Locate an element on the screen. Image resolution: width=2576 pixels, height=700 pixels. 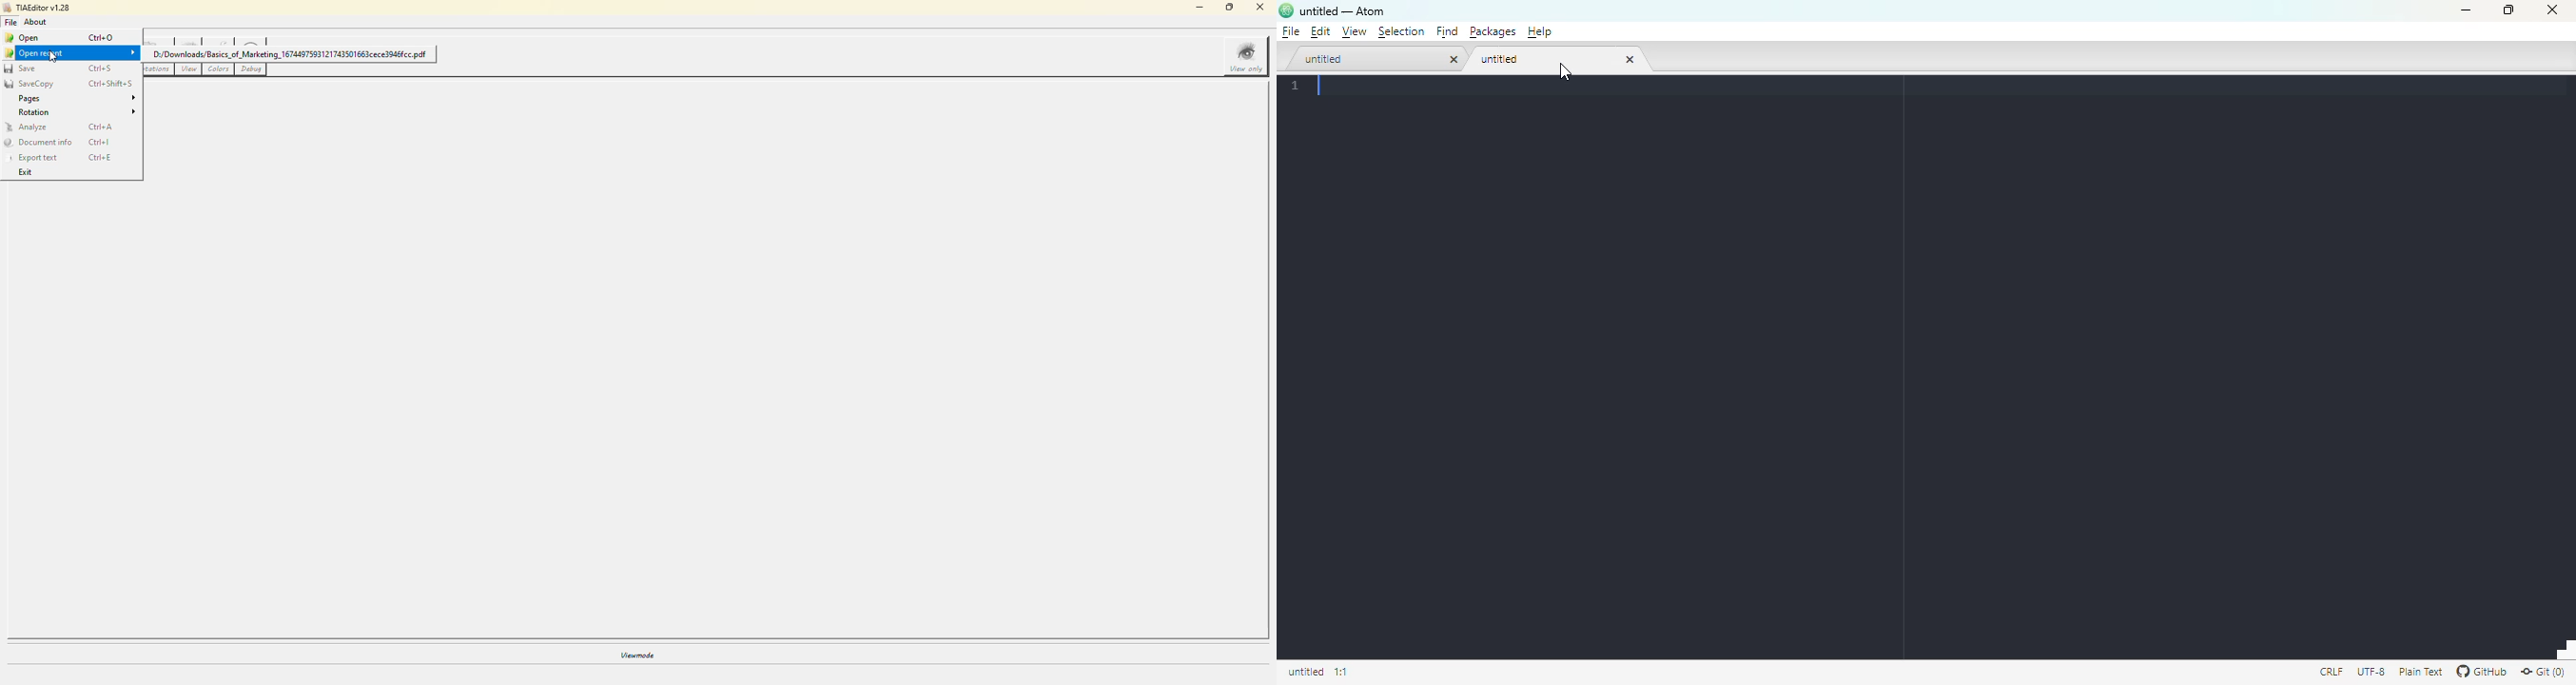
close tab is located at coordinates (1454, 60).